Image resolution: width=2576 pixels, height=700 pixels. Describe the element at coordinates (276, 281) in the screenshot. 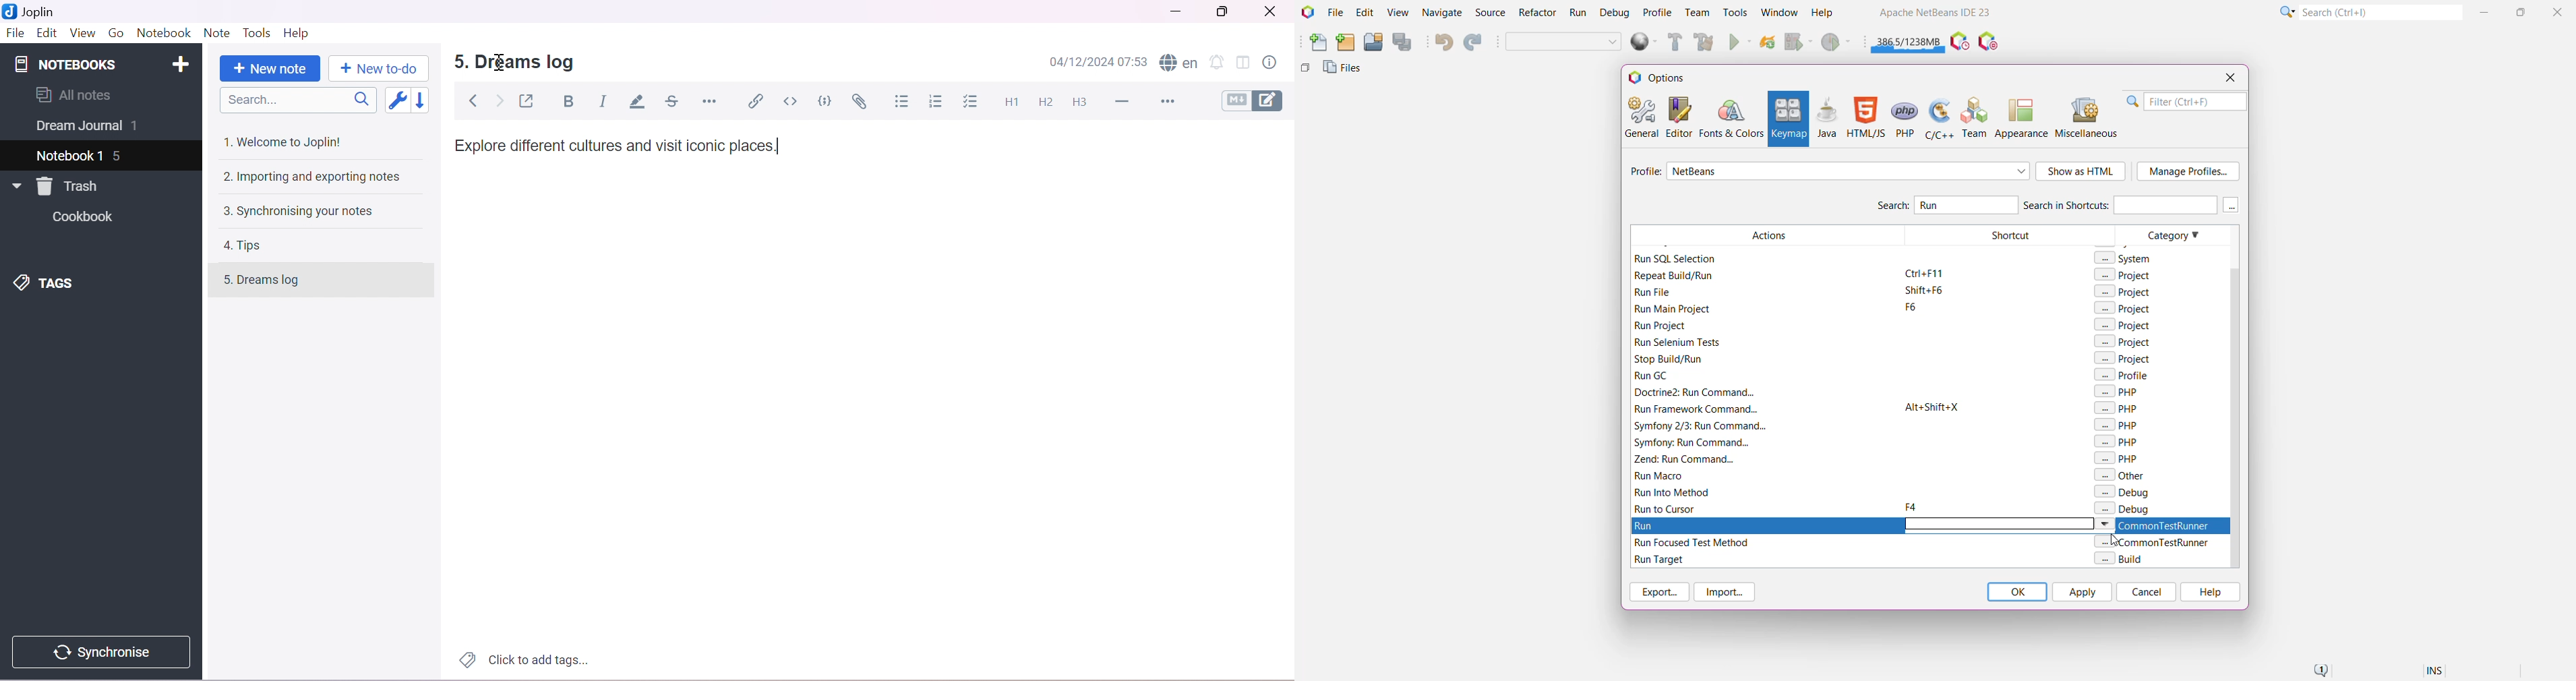

I see `Dreams log` at that location.